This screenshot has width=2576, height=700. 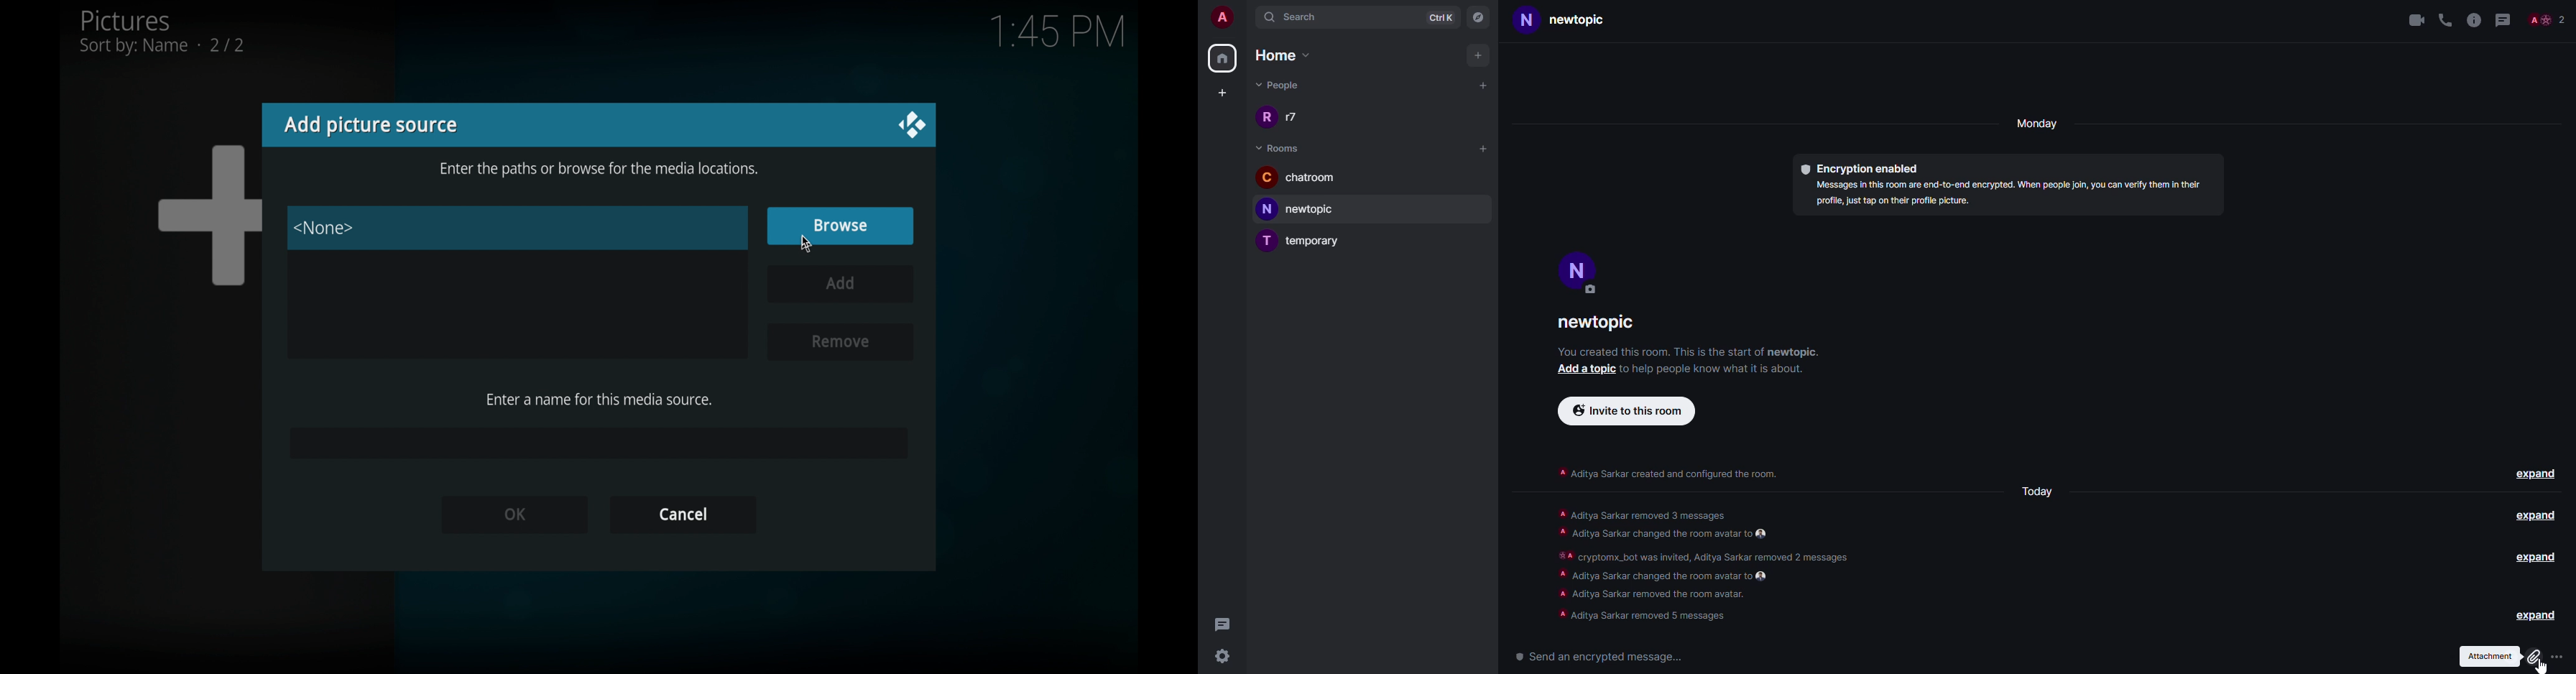 I want to click on browse, so click(x=840, y=226).